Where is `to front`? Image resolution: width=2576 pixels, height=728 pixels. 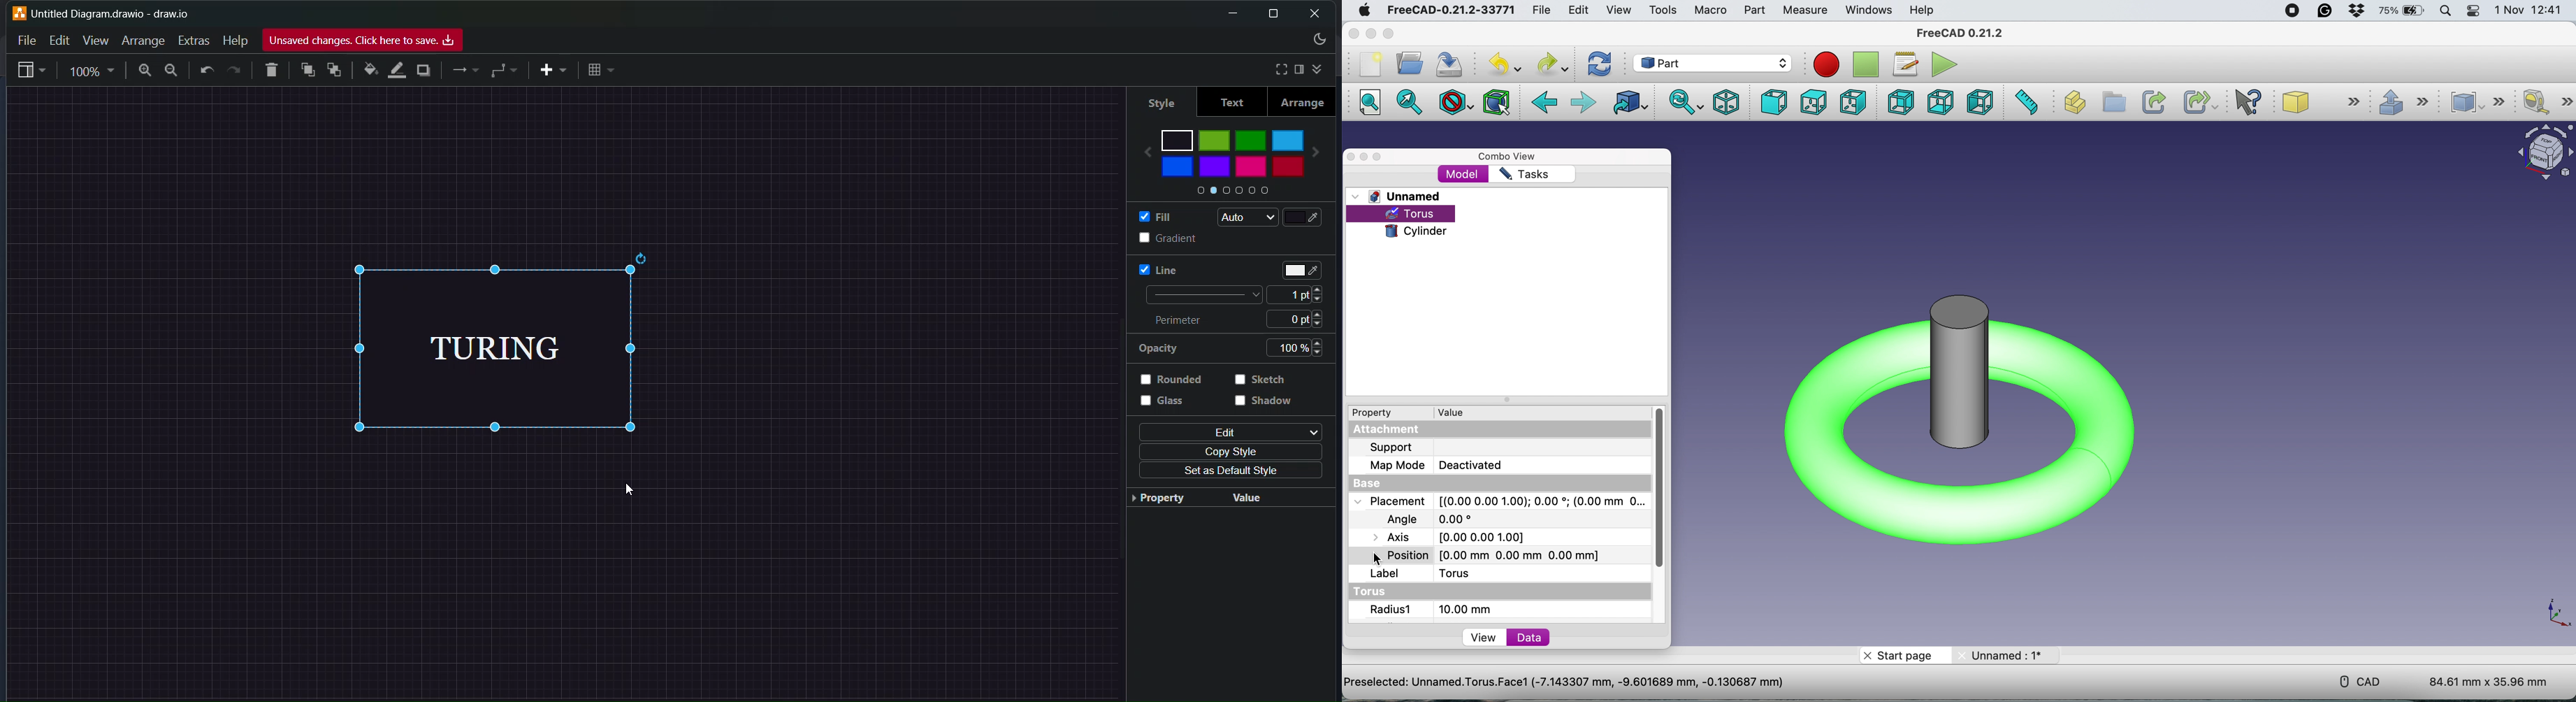
to front is located at coordinates (307, 69).